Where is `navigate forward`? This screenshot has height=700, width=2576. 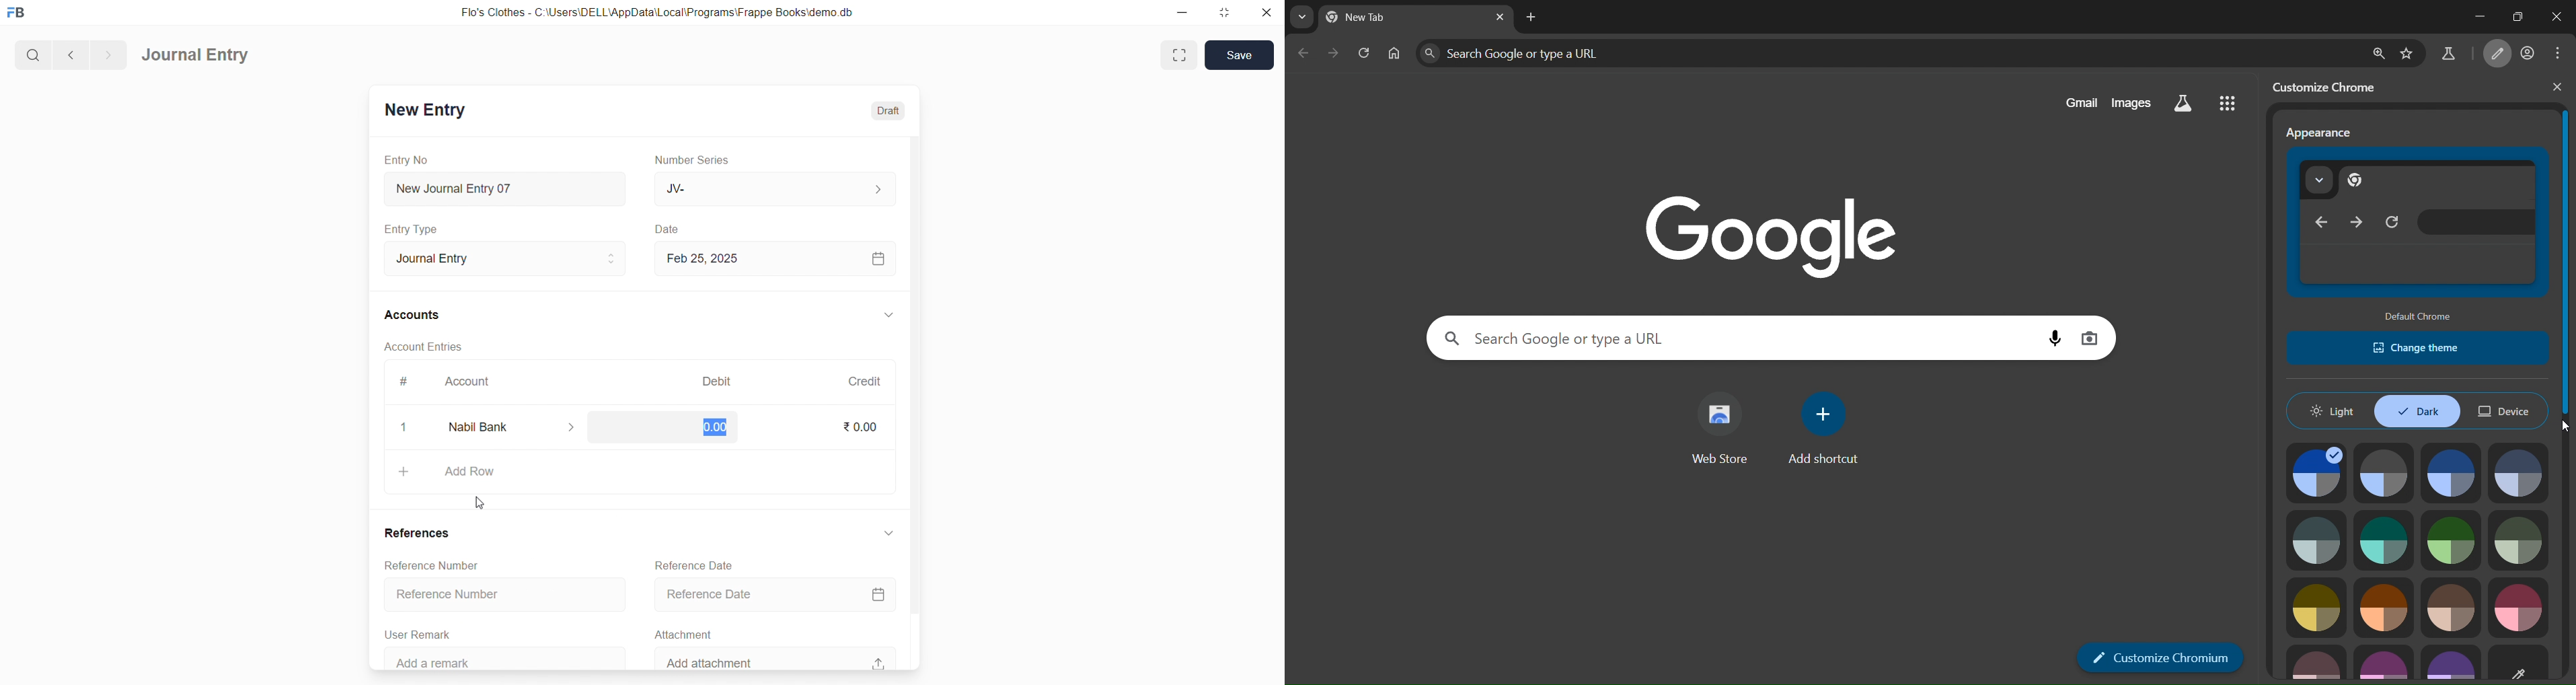
navigate forward is located at coordinates (108, 53).